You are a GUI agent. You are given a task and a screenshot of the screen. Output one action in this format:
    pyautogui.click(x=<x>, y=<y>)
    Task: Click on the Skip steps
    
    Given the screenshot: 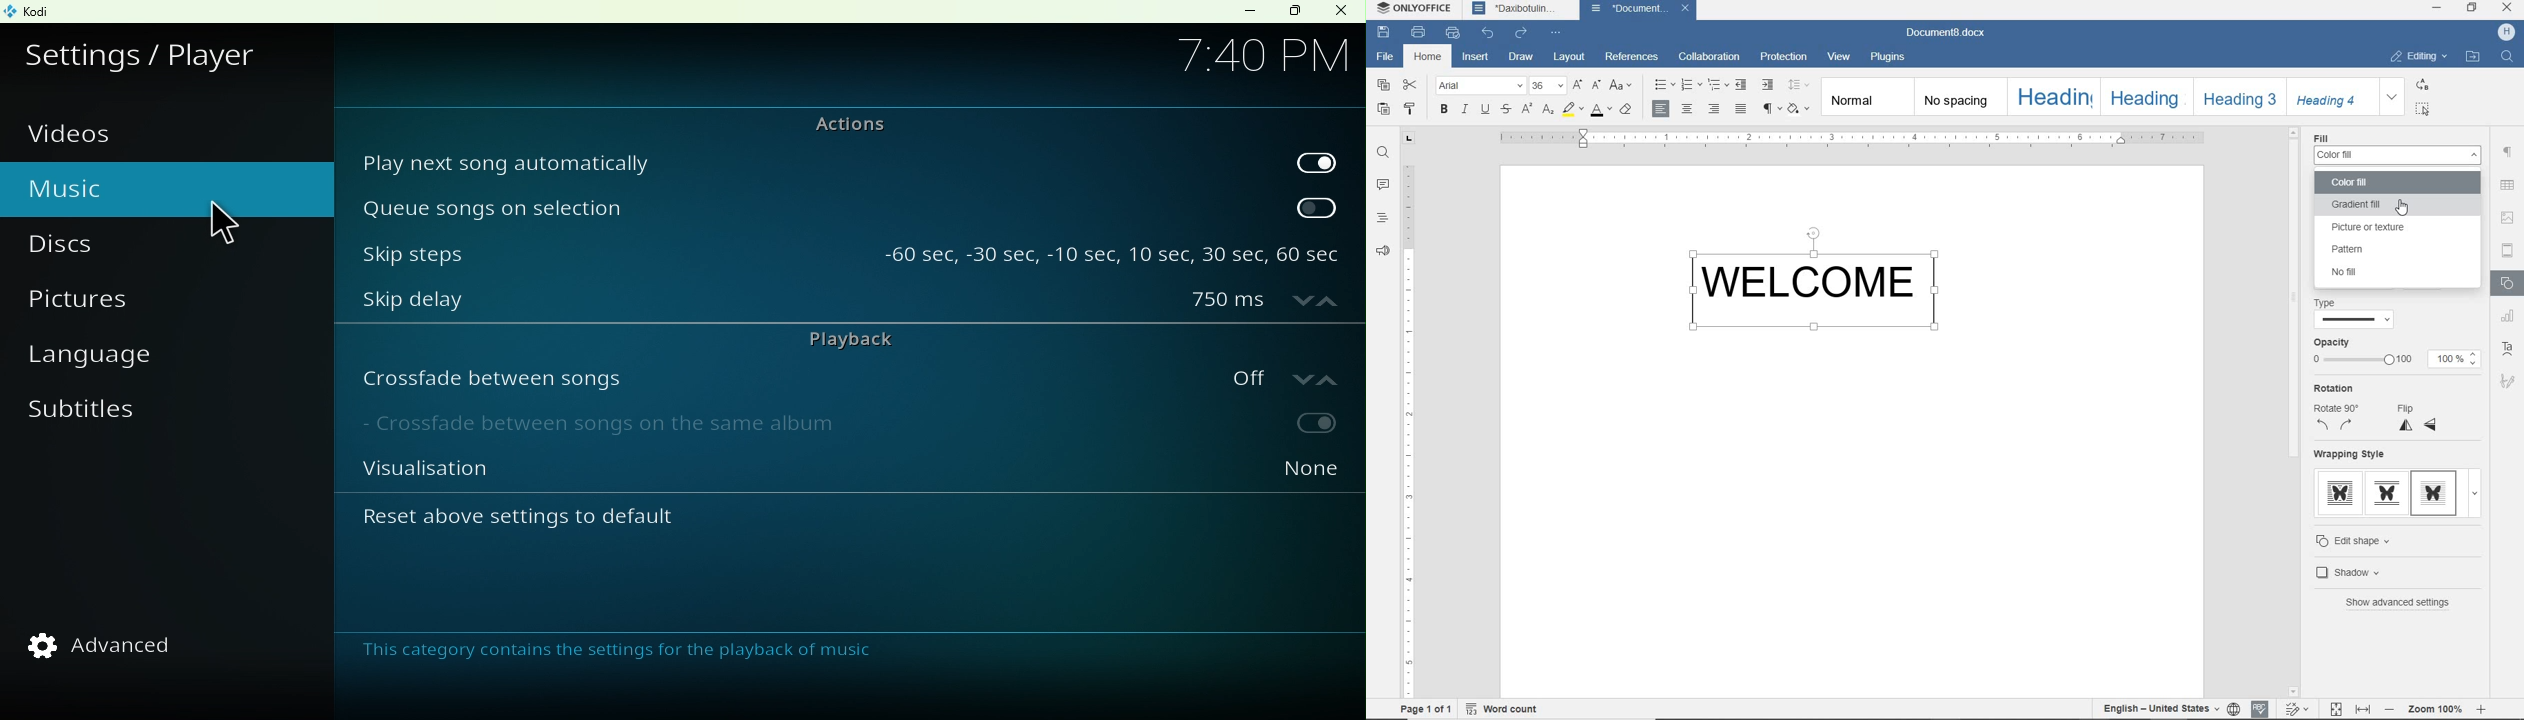 What is the action you would take?
    pyautogui.click(x=606, y=248)
    